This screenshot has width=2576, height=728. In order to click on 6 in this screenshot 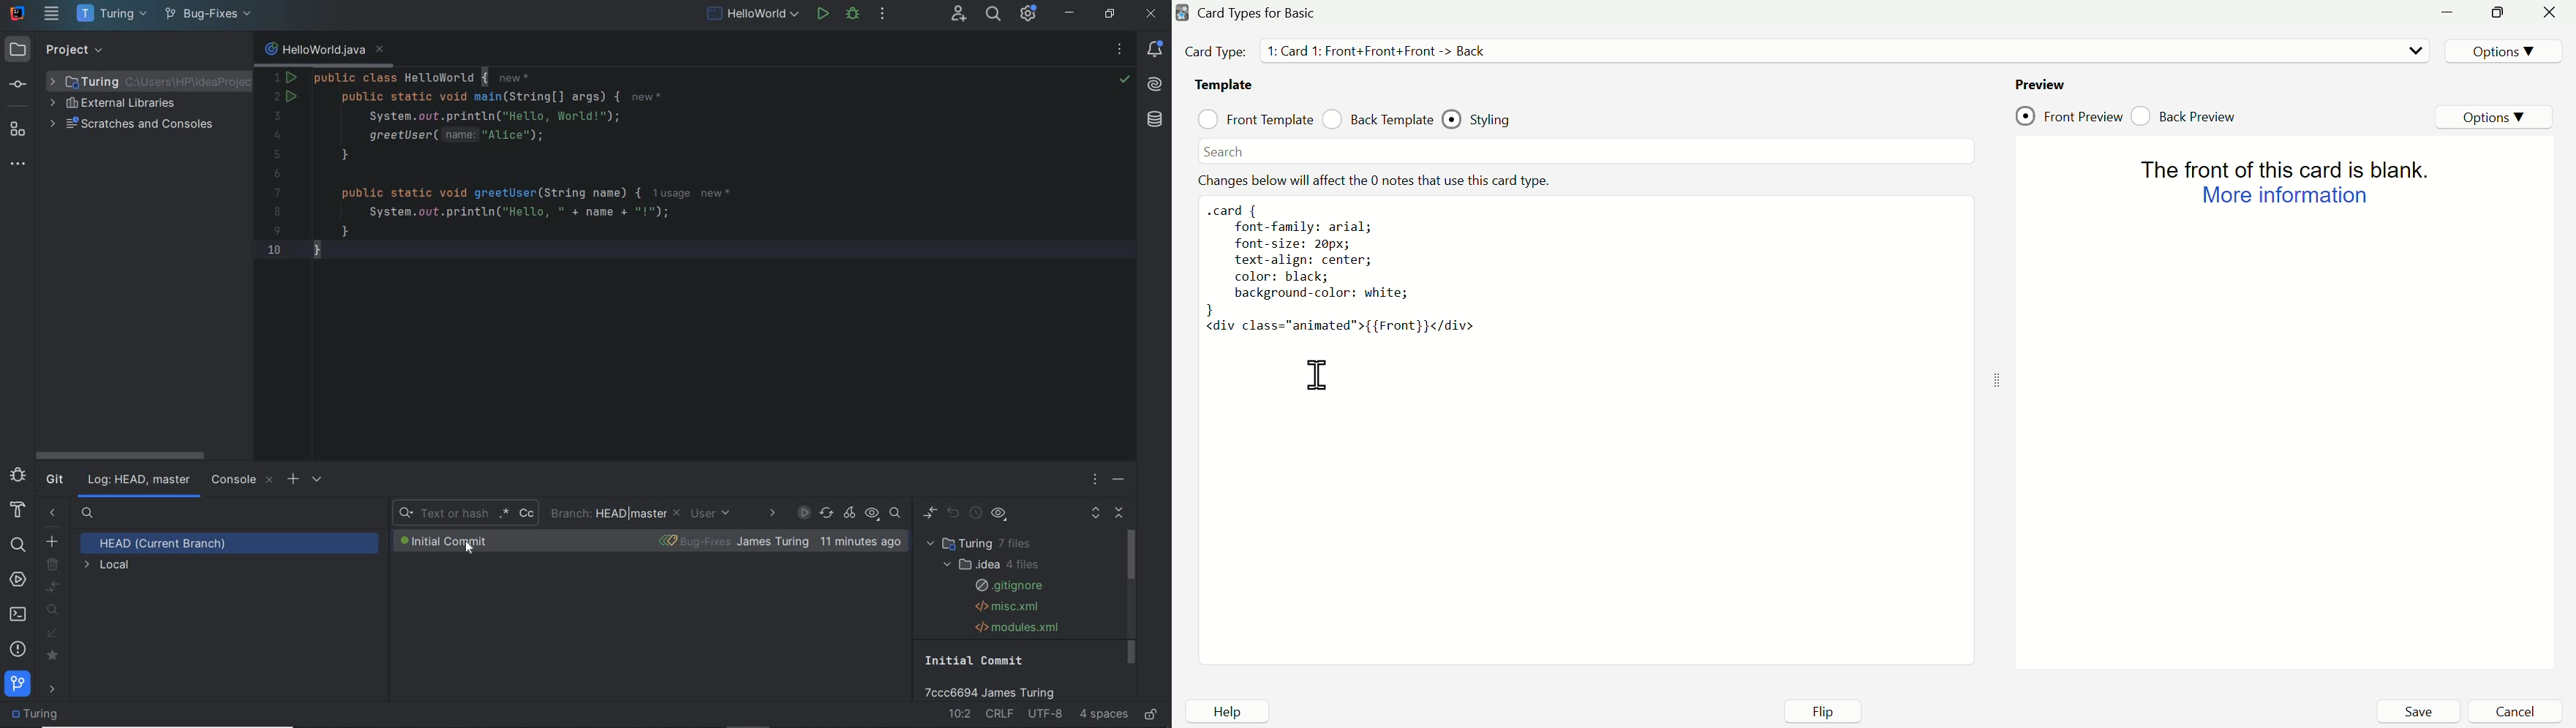, I will do `click(277, 174)`.